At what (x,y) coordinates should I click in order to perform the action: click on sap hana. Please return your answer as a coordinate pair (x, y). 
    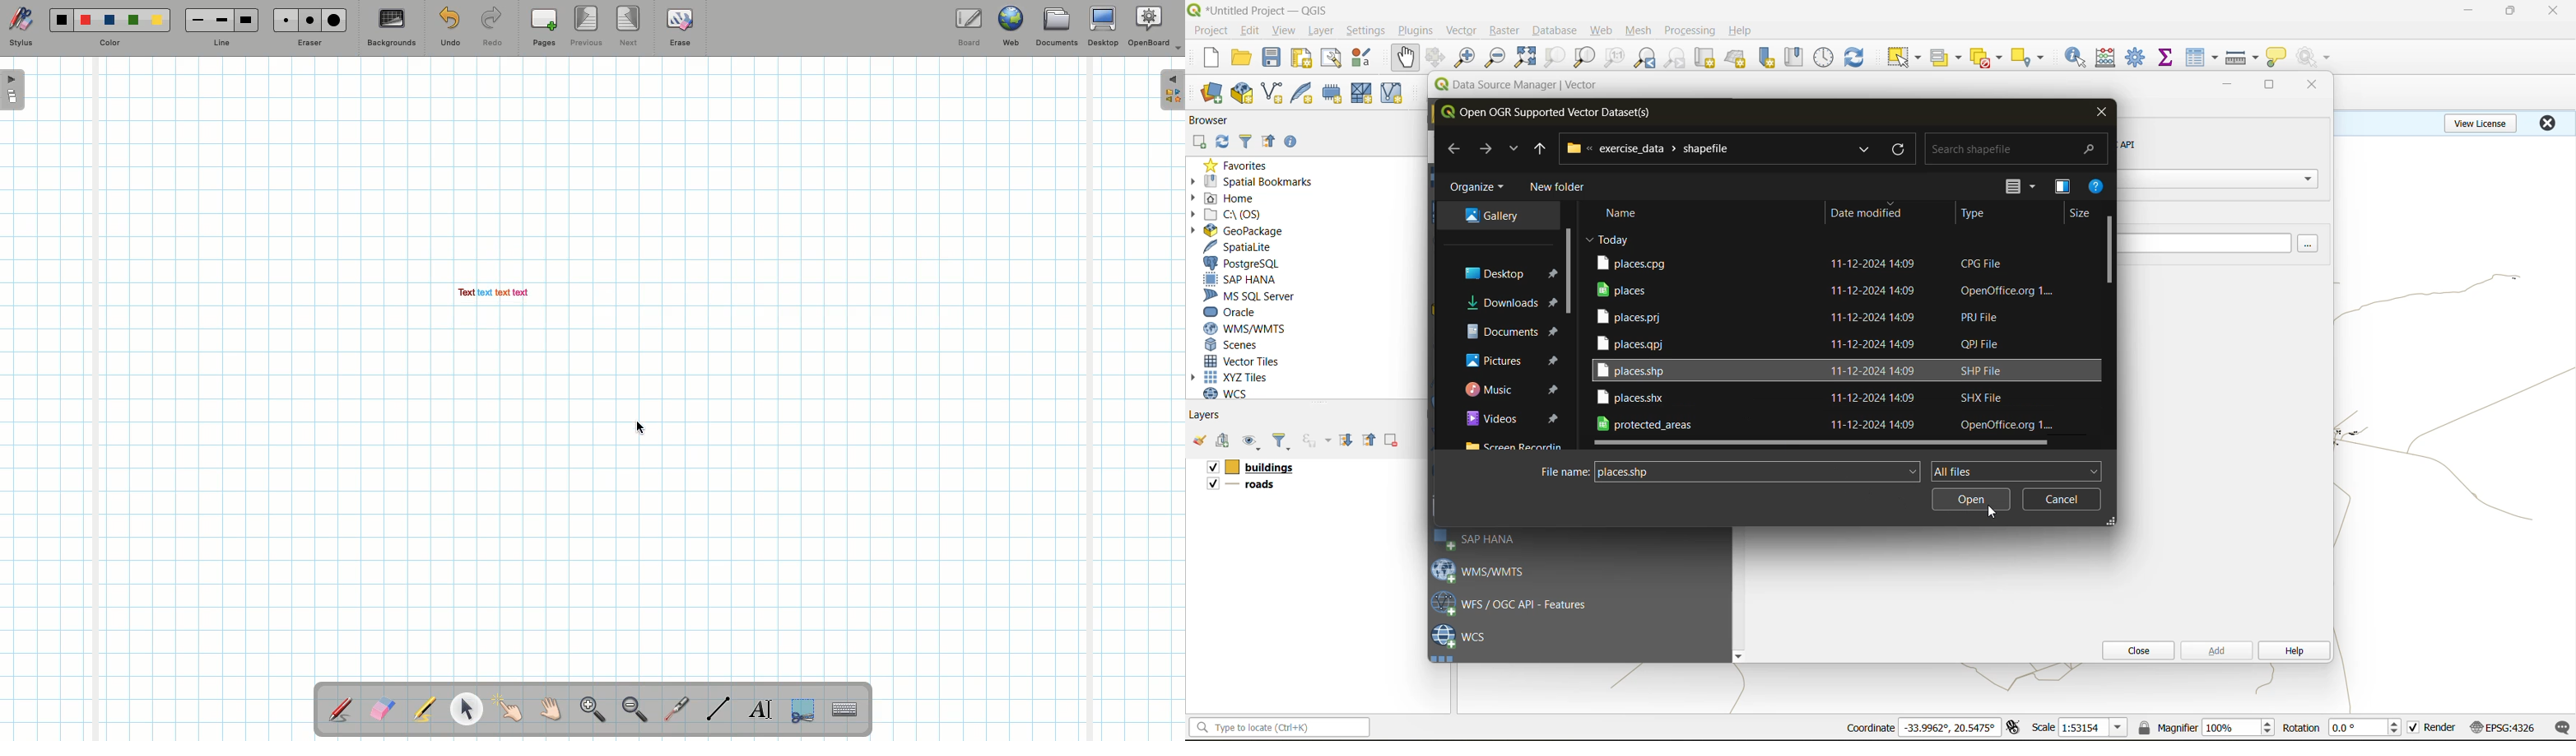
    Looking at the image, I should click on (1241, 280).